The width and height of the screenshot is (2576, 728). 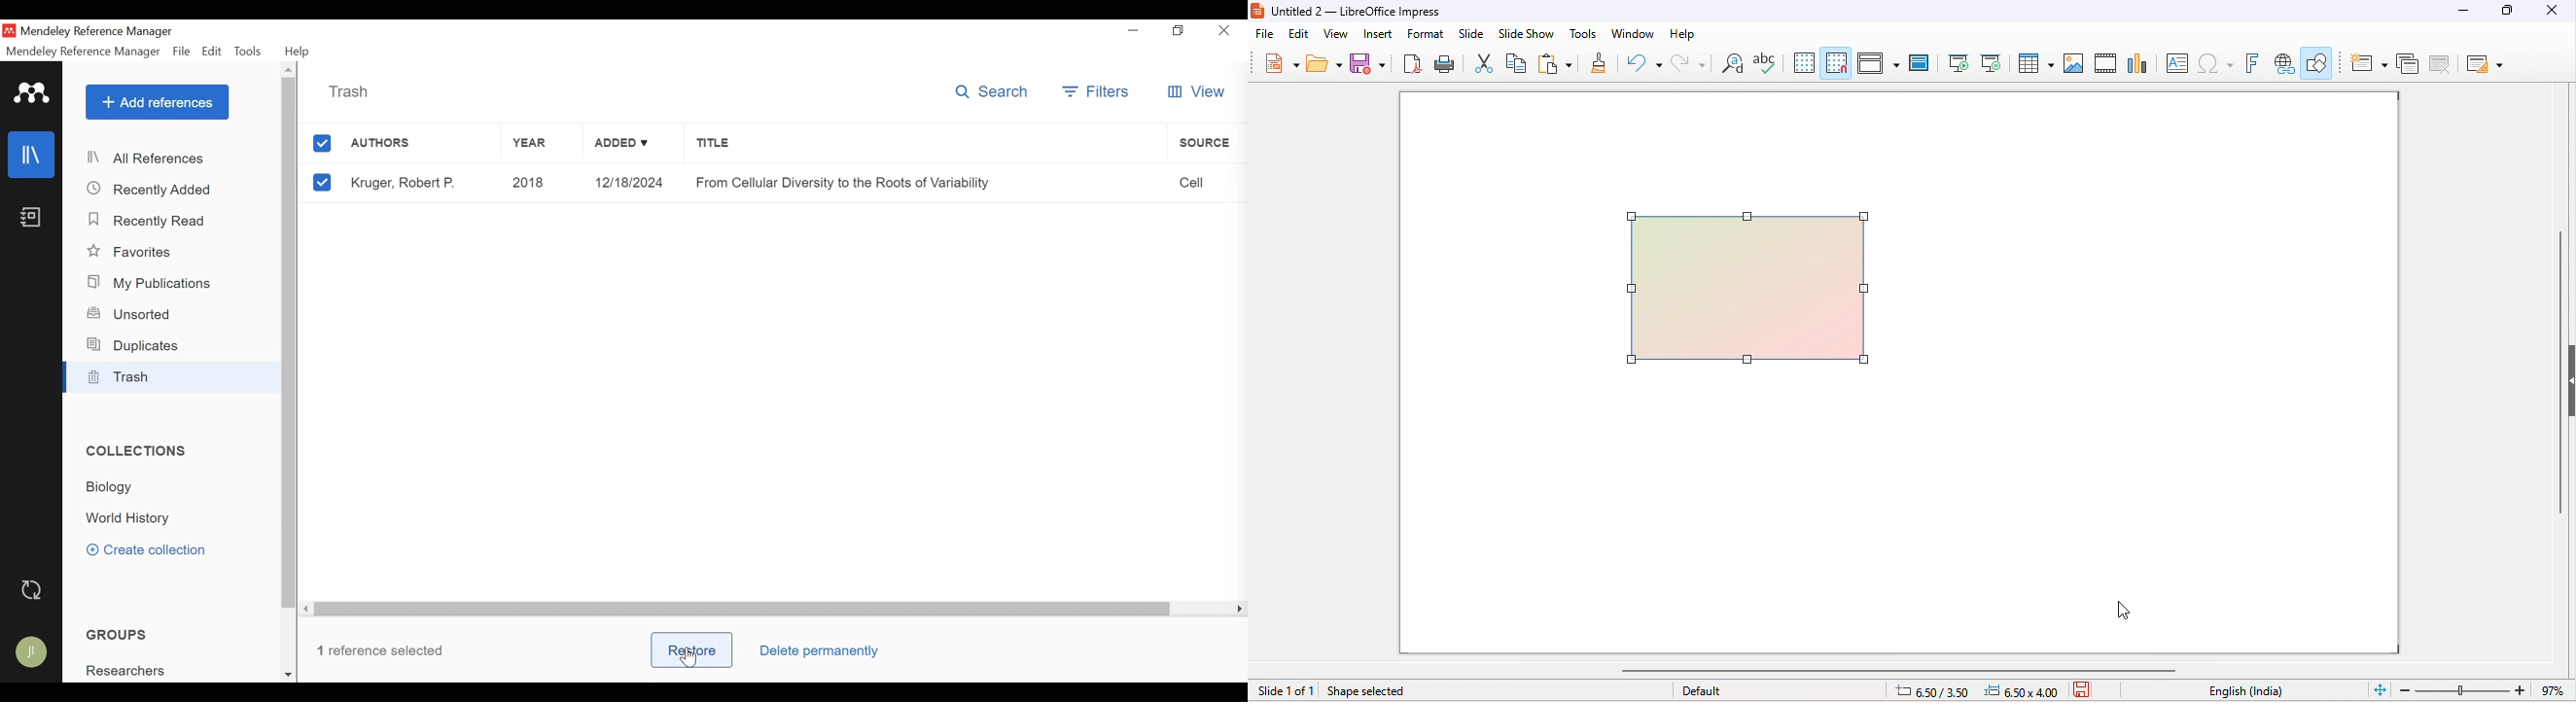 What do you see at coordinates (135, 520) in the screenshot?
I see `World History` at bounding box center [135, 520].